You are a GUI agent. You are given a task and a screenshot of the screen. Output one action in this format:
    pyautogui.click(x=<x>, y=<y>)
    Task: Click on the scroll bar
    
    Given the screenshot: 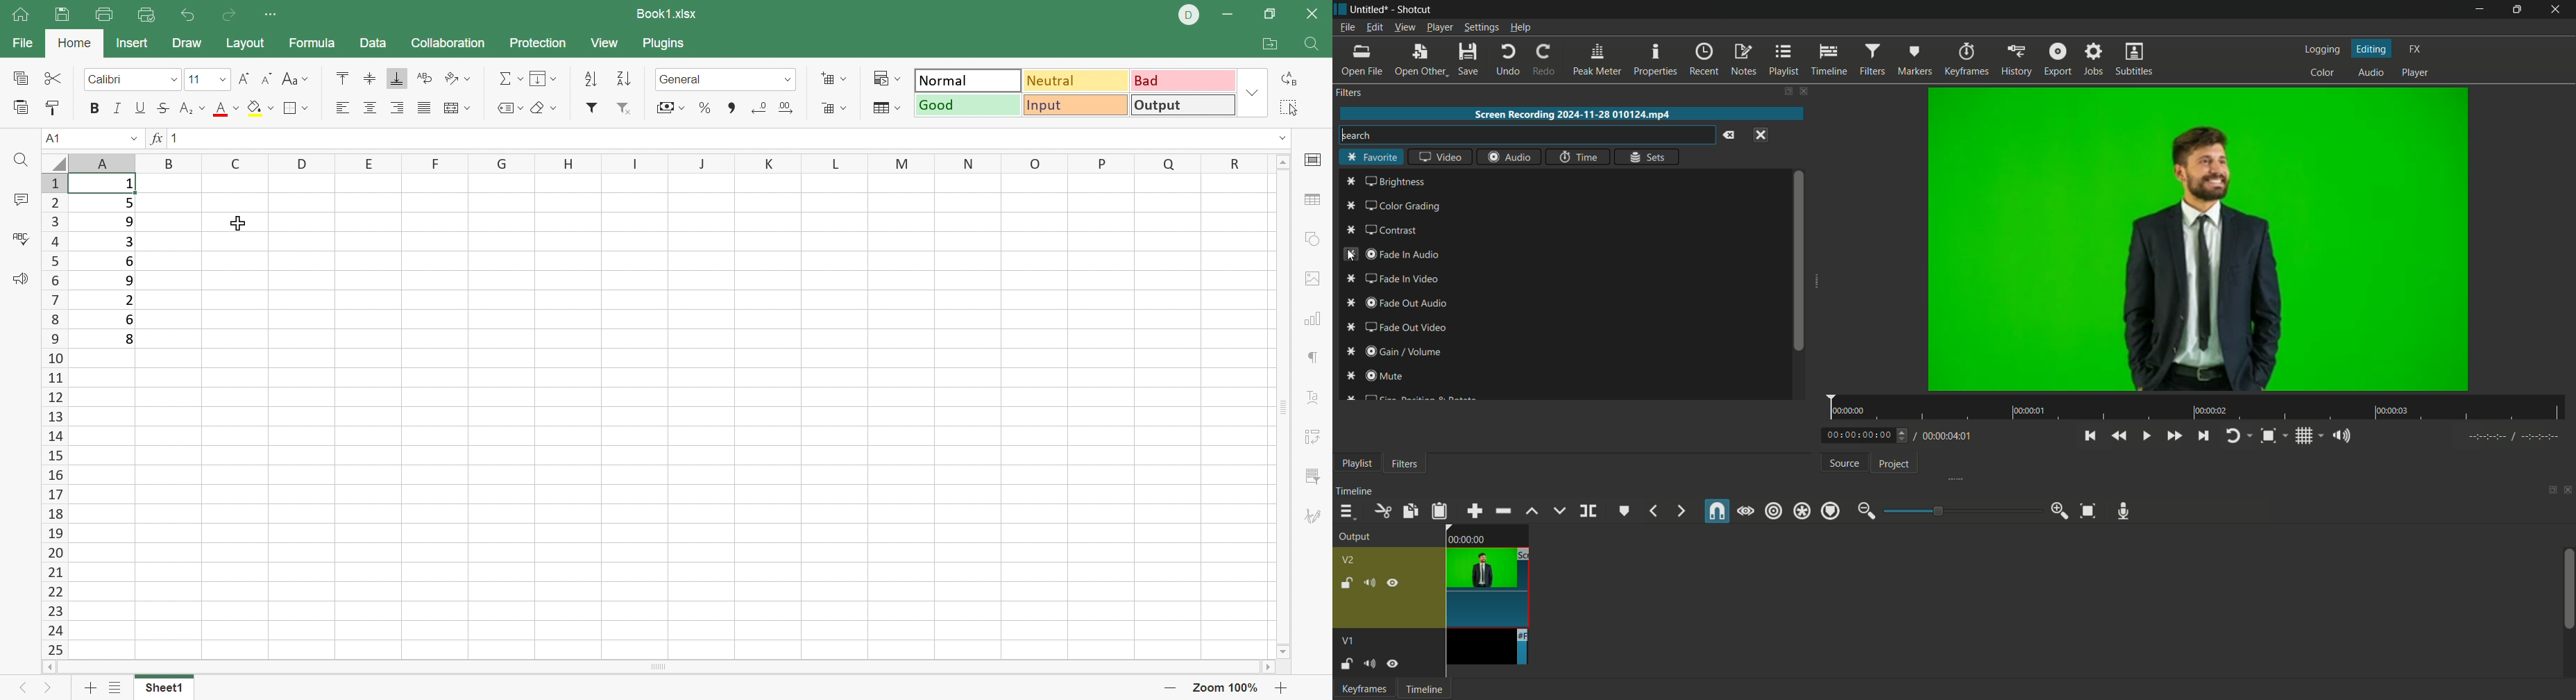 What is the action you would take?
    pyautogui.click(x=1798, y=262)
    